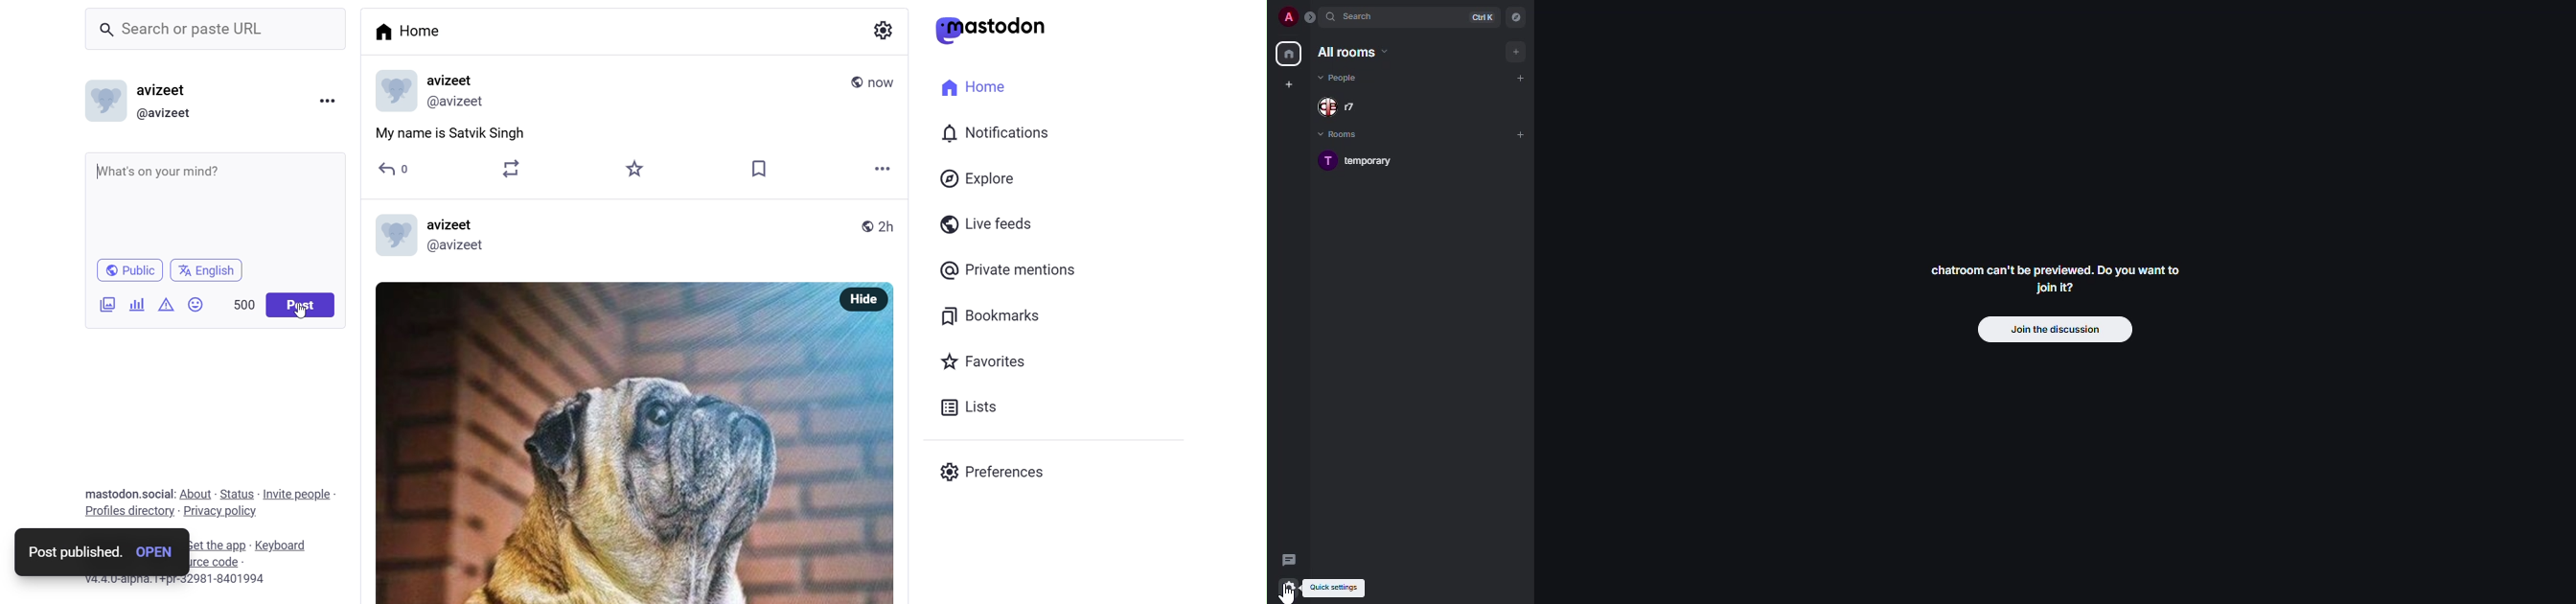 This screenshot has height=616, width=2576. I want to click on ® Public, so click(132, 269).